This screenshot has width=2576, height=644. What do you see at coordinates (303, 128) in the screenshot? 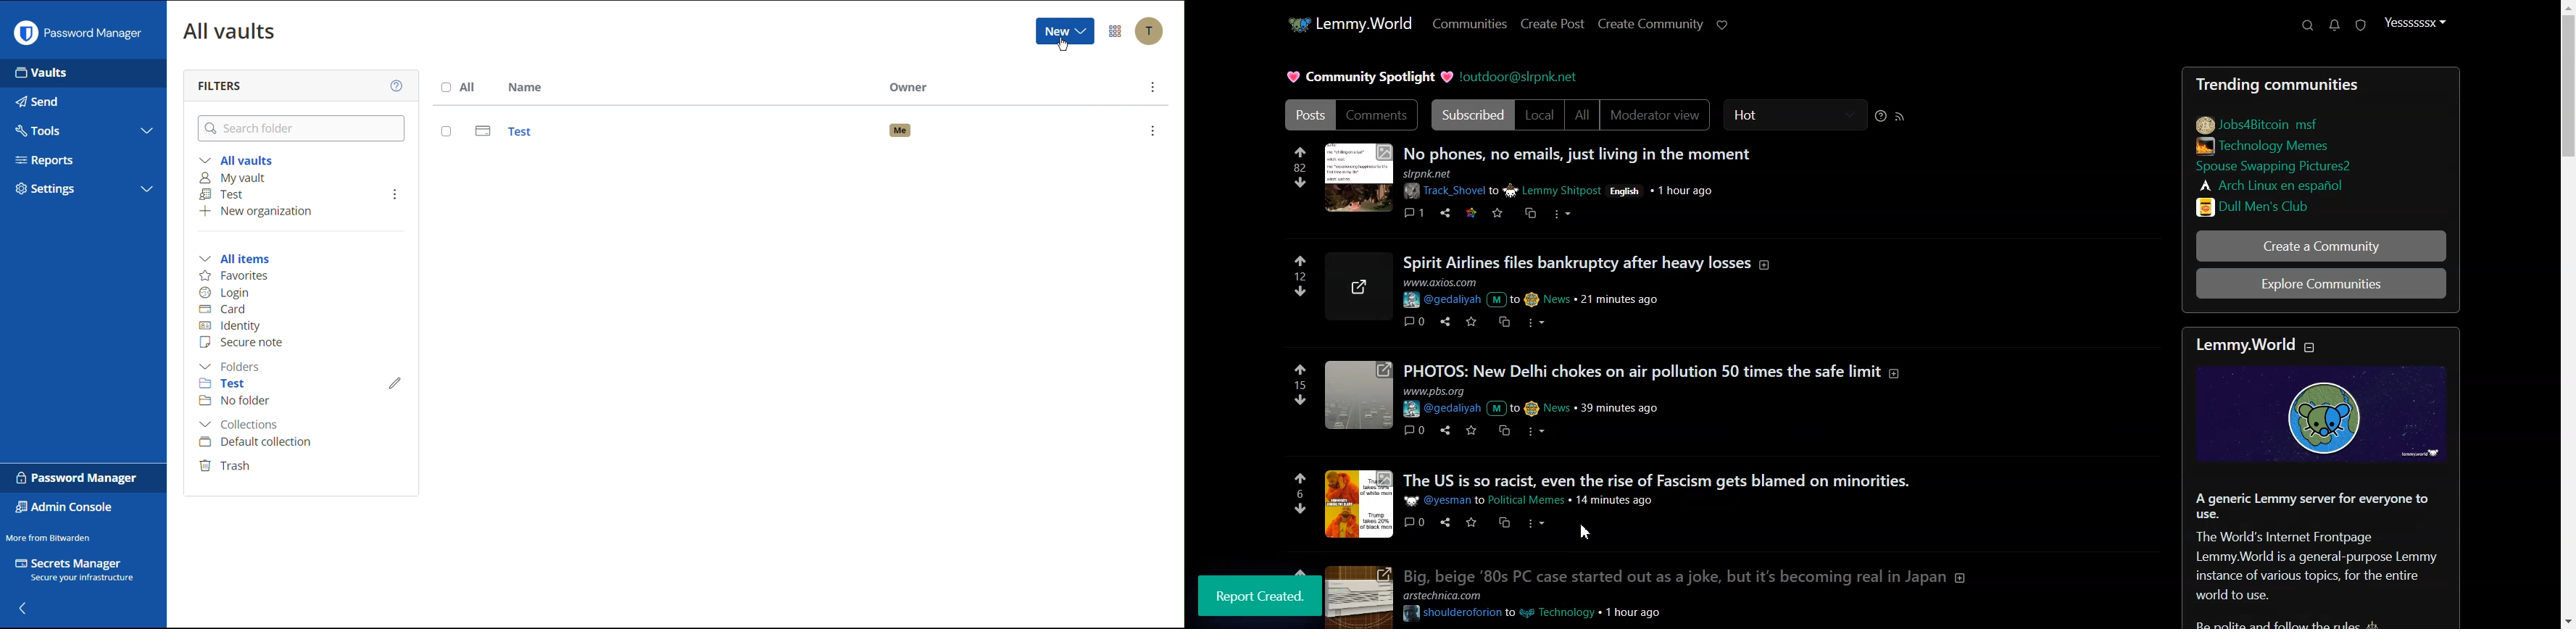
I see `Search Folder` at bounding box center [303, 128].